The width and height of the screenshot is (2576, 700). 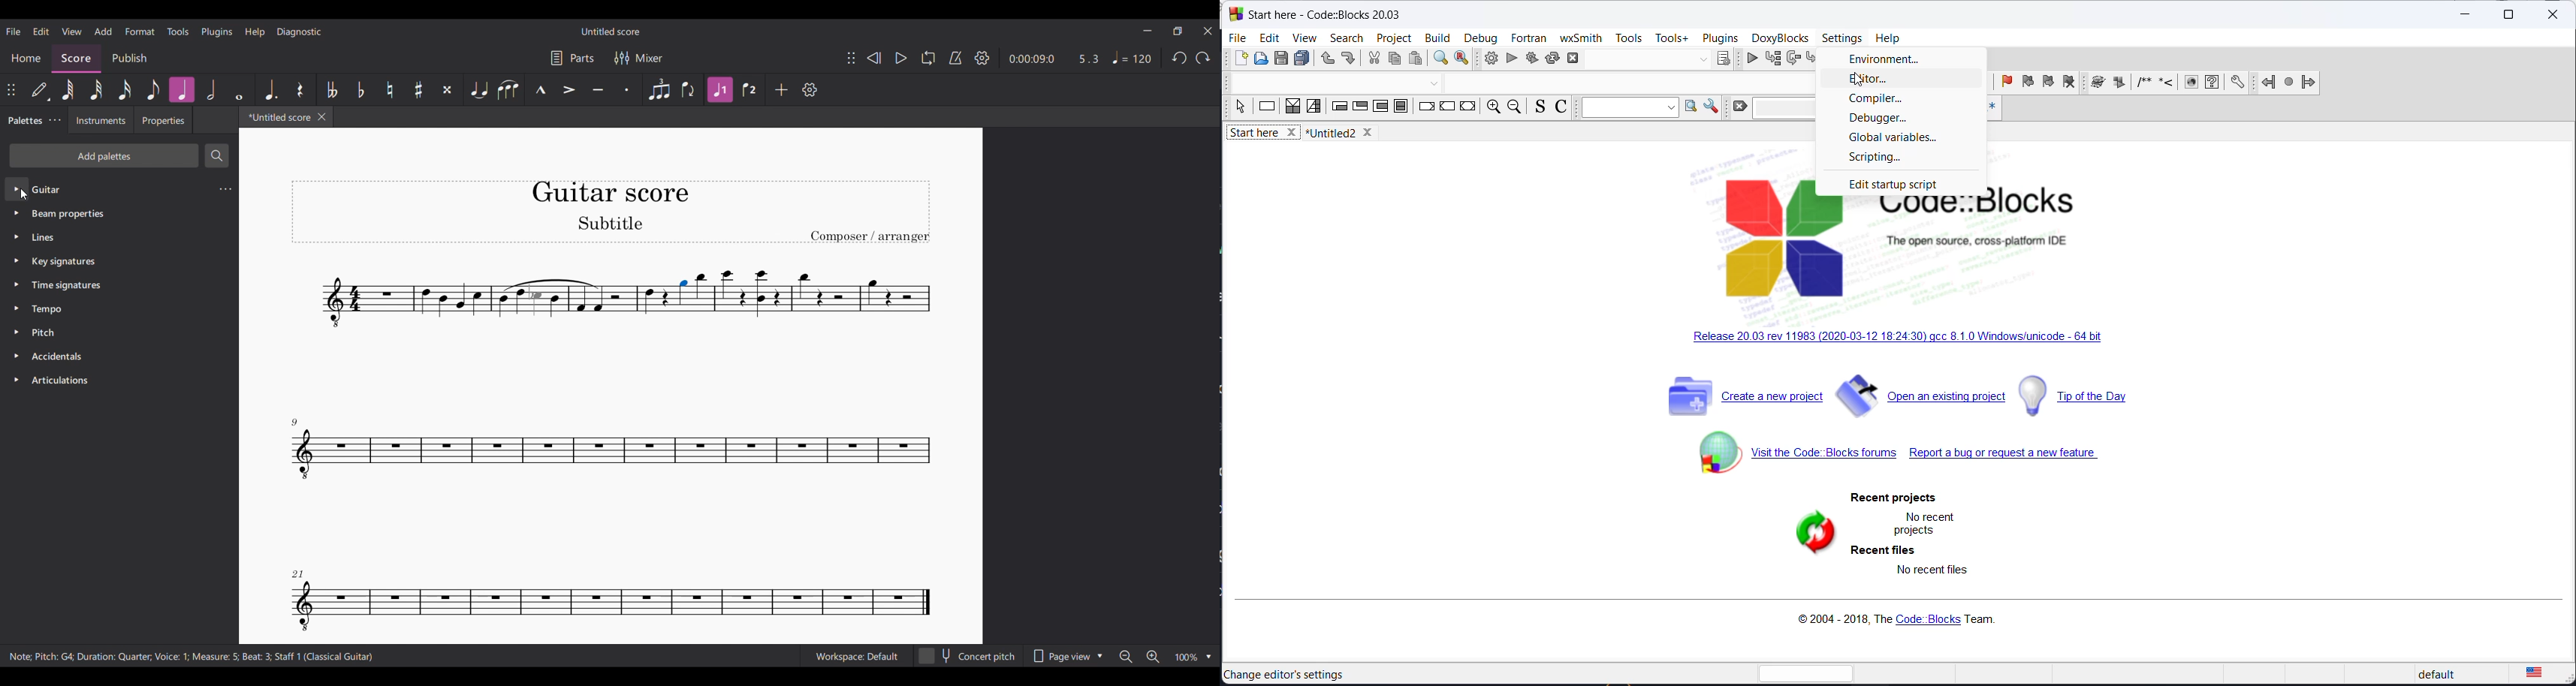 What do you see at coordinates (610, 32) in the screenshot?
I see `Score title` at bounding box center [610, 32].